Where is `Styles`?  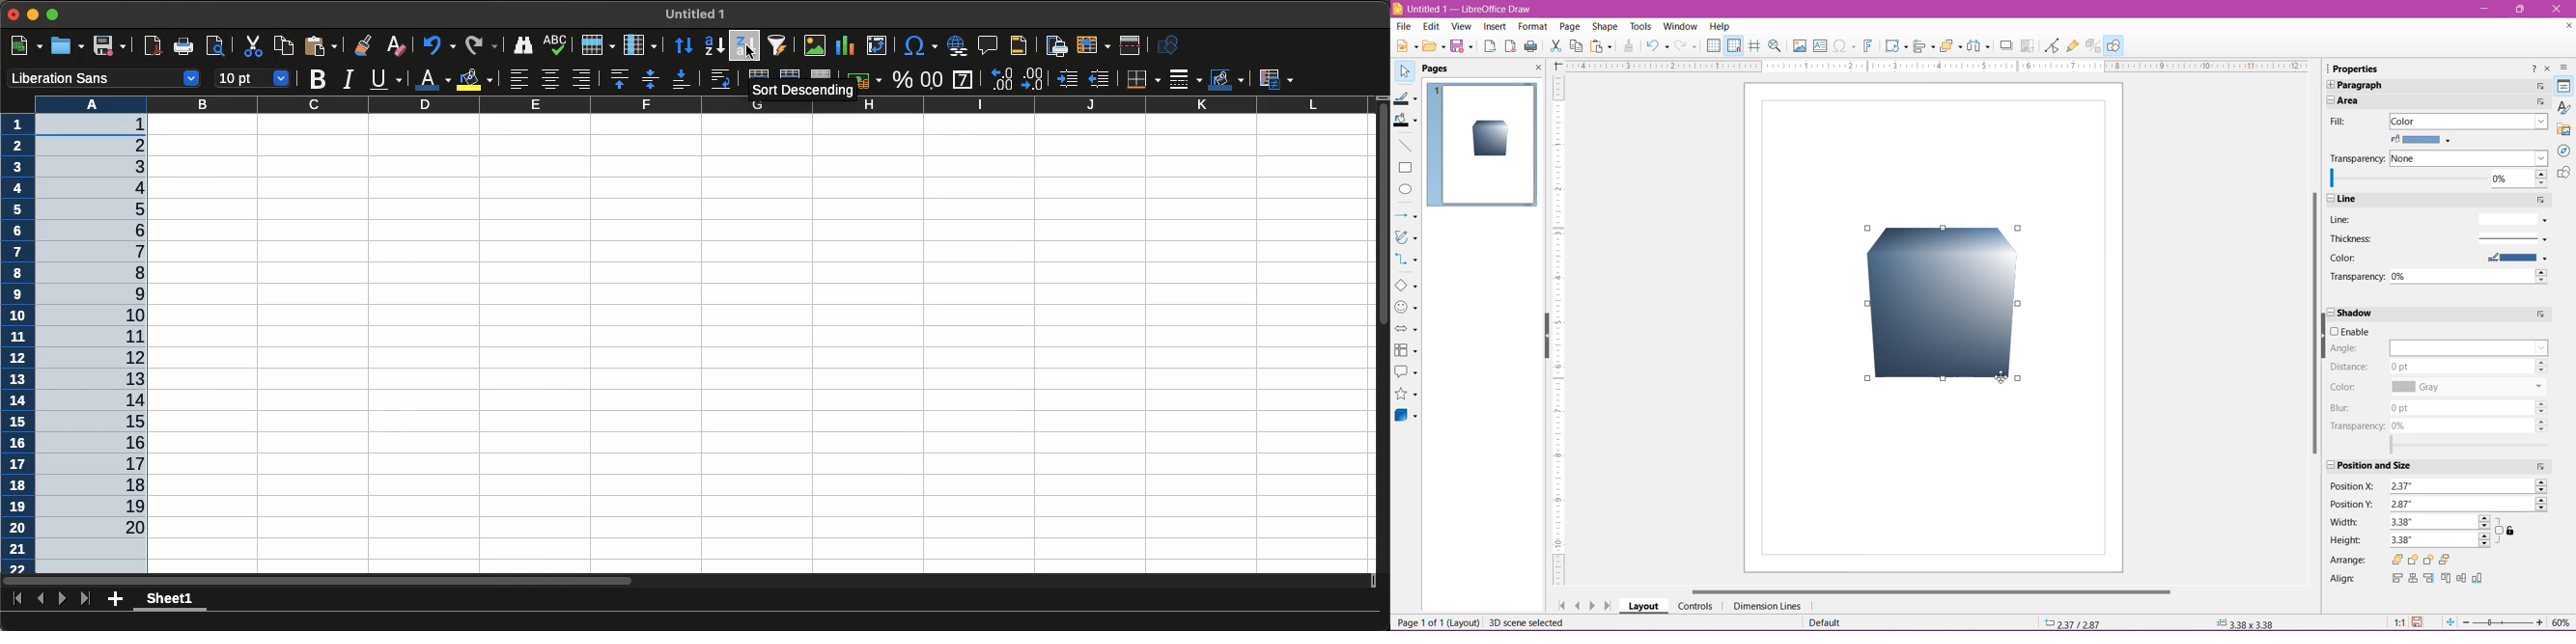
Styles is located at coordinates (2563, 107).